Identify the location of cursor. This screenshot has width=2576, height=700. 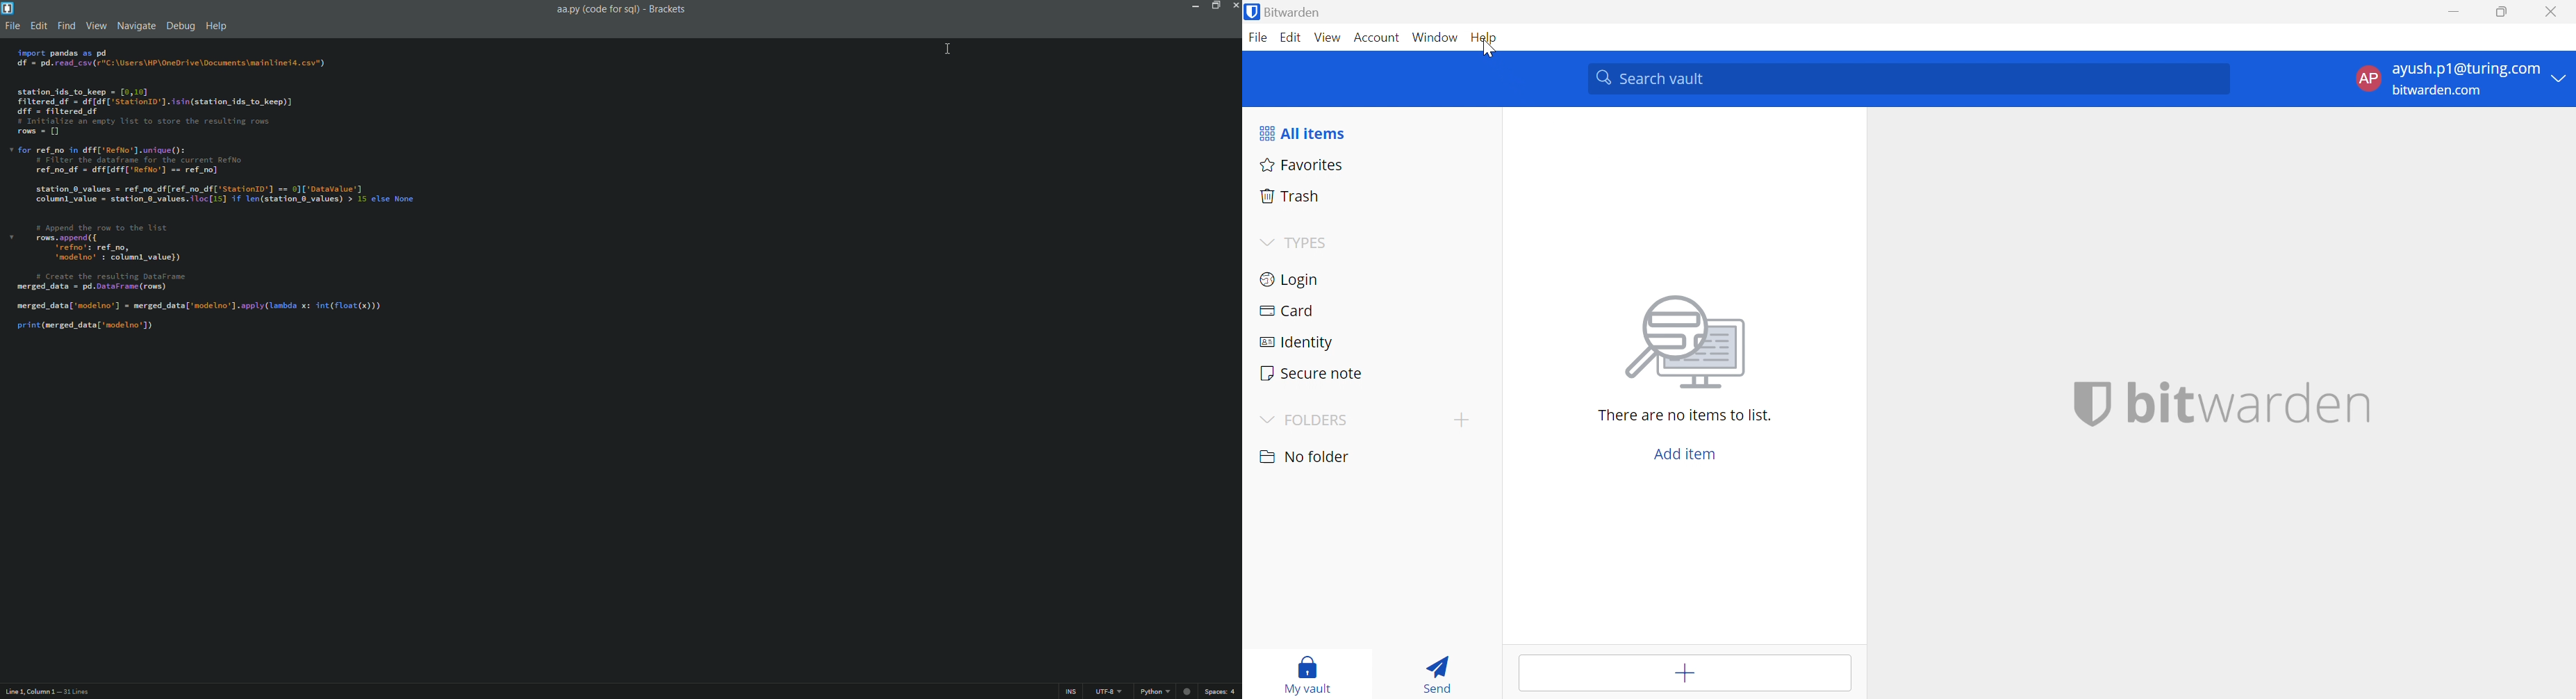
(947, 49).